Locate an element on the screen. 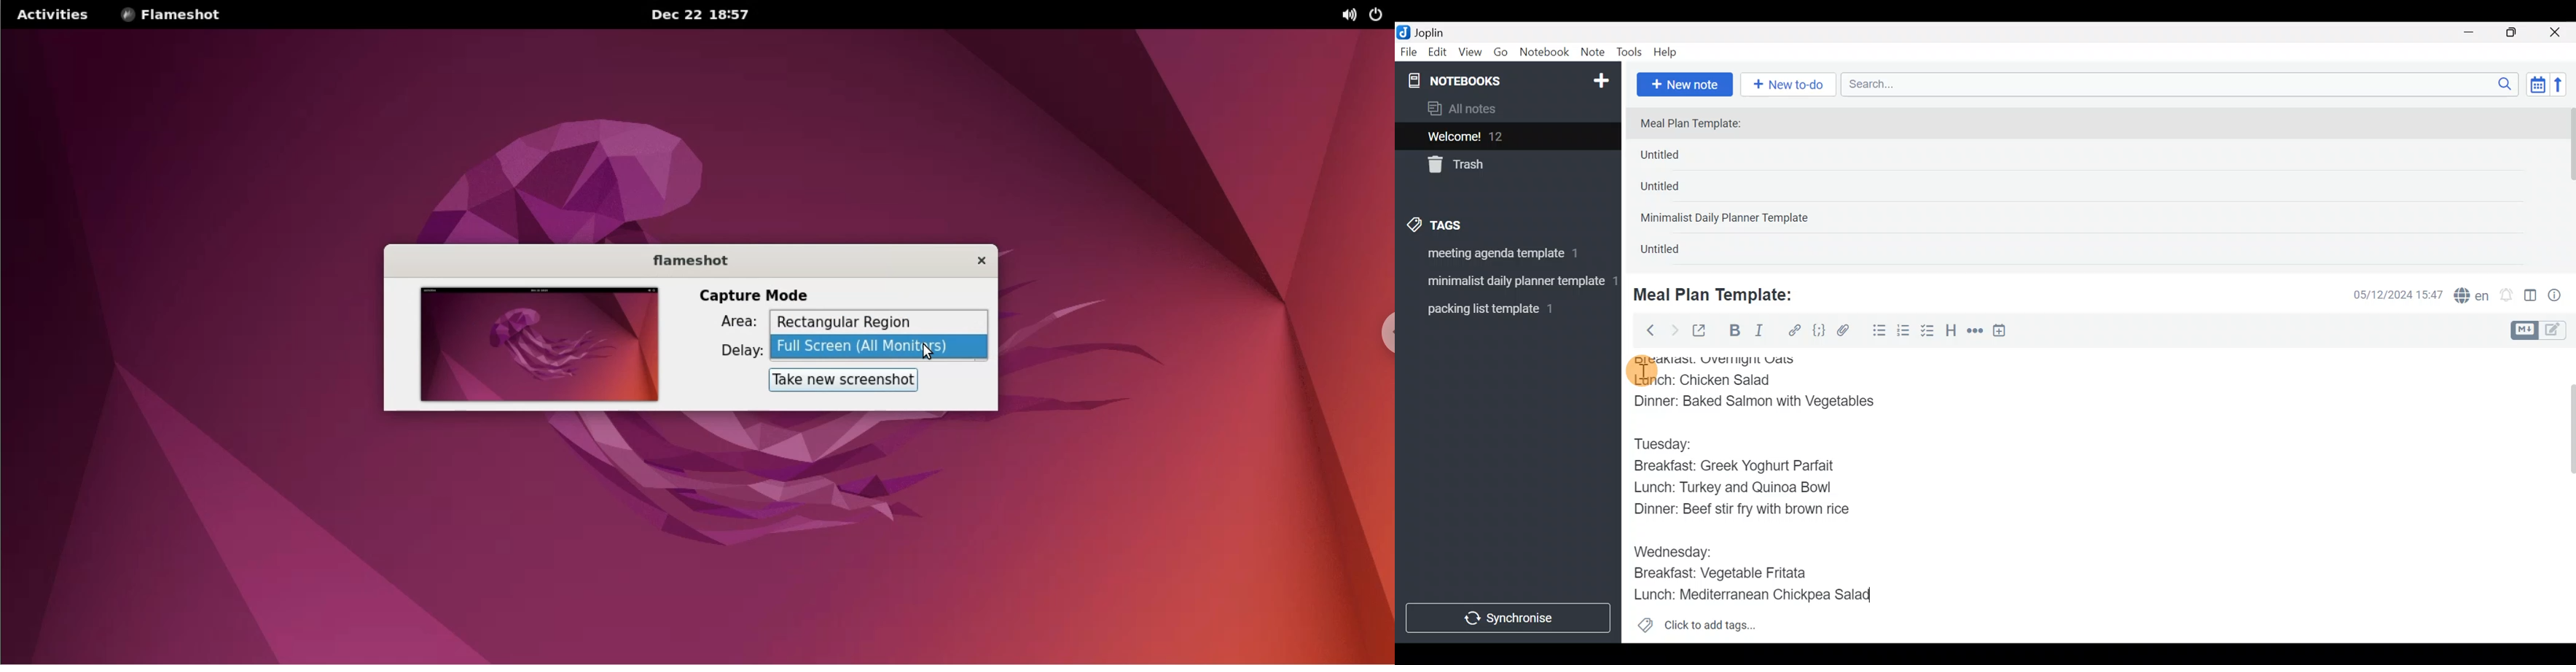  Italic is located at coordinates (1758, 333).